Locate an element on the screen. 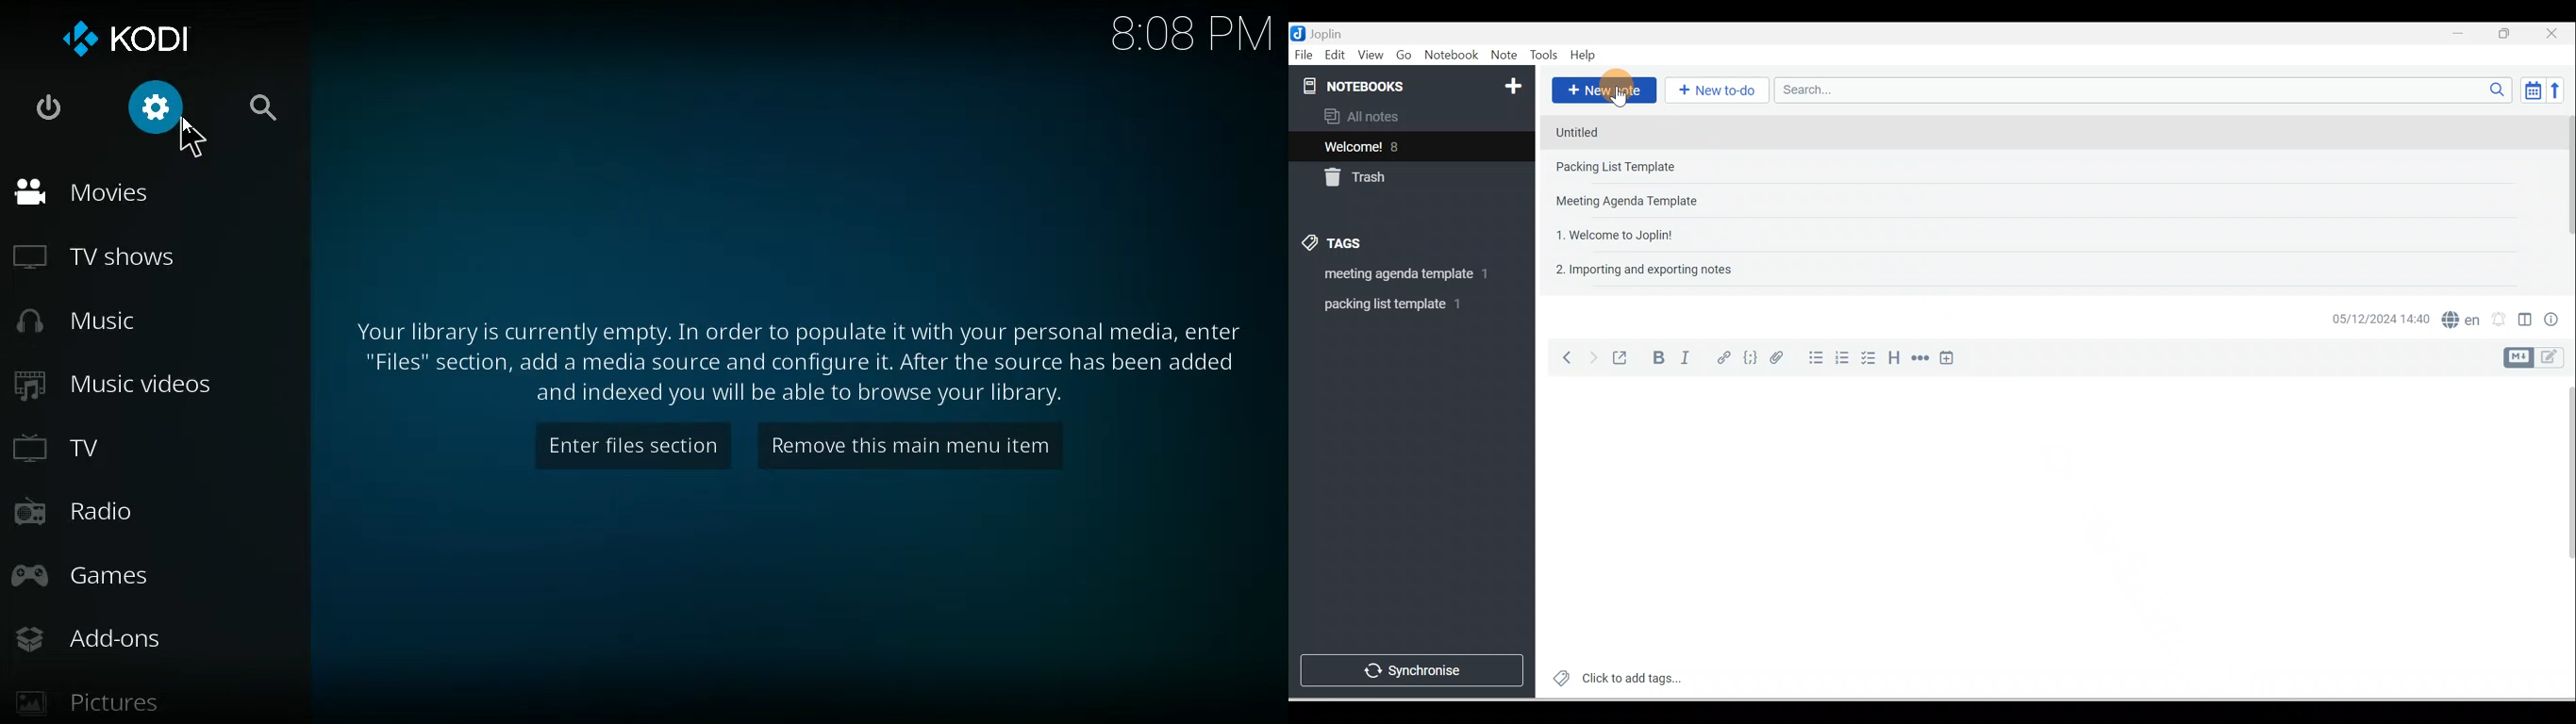 This screenshot has height=728, width=2576. Tag 2 is located at coordinates (1402, 304).